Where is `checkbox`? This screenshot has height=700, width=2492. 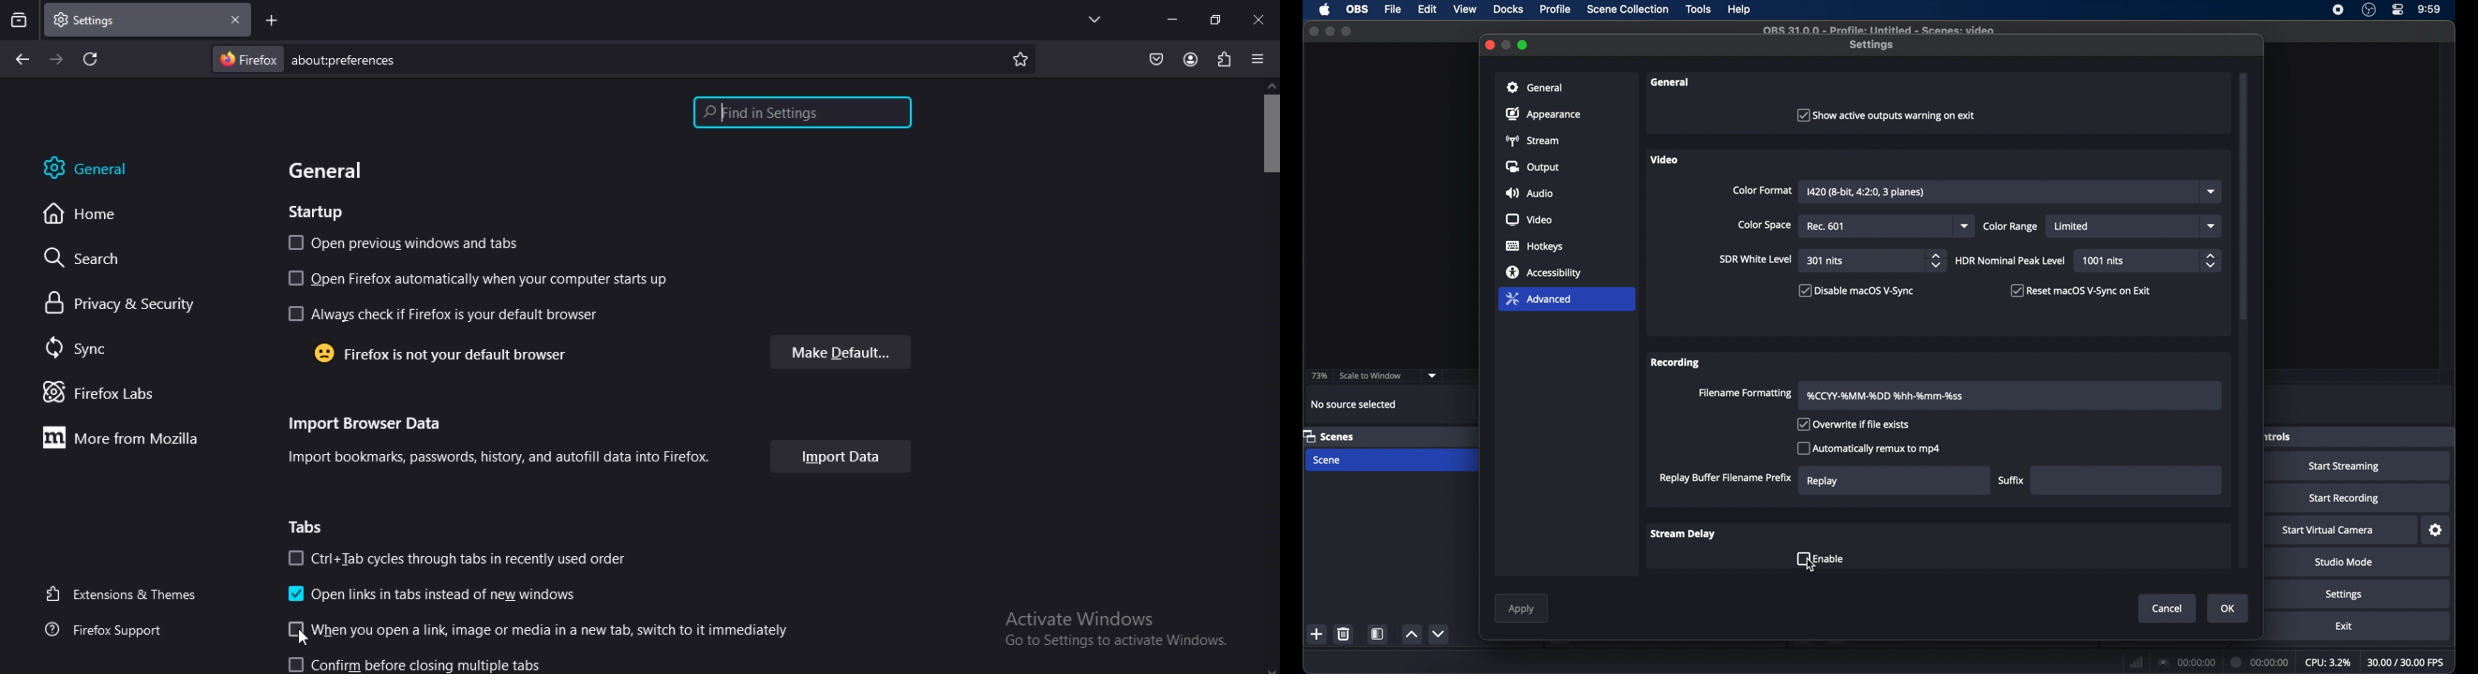
checkbox is located at coordinates (1869, 447).